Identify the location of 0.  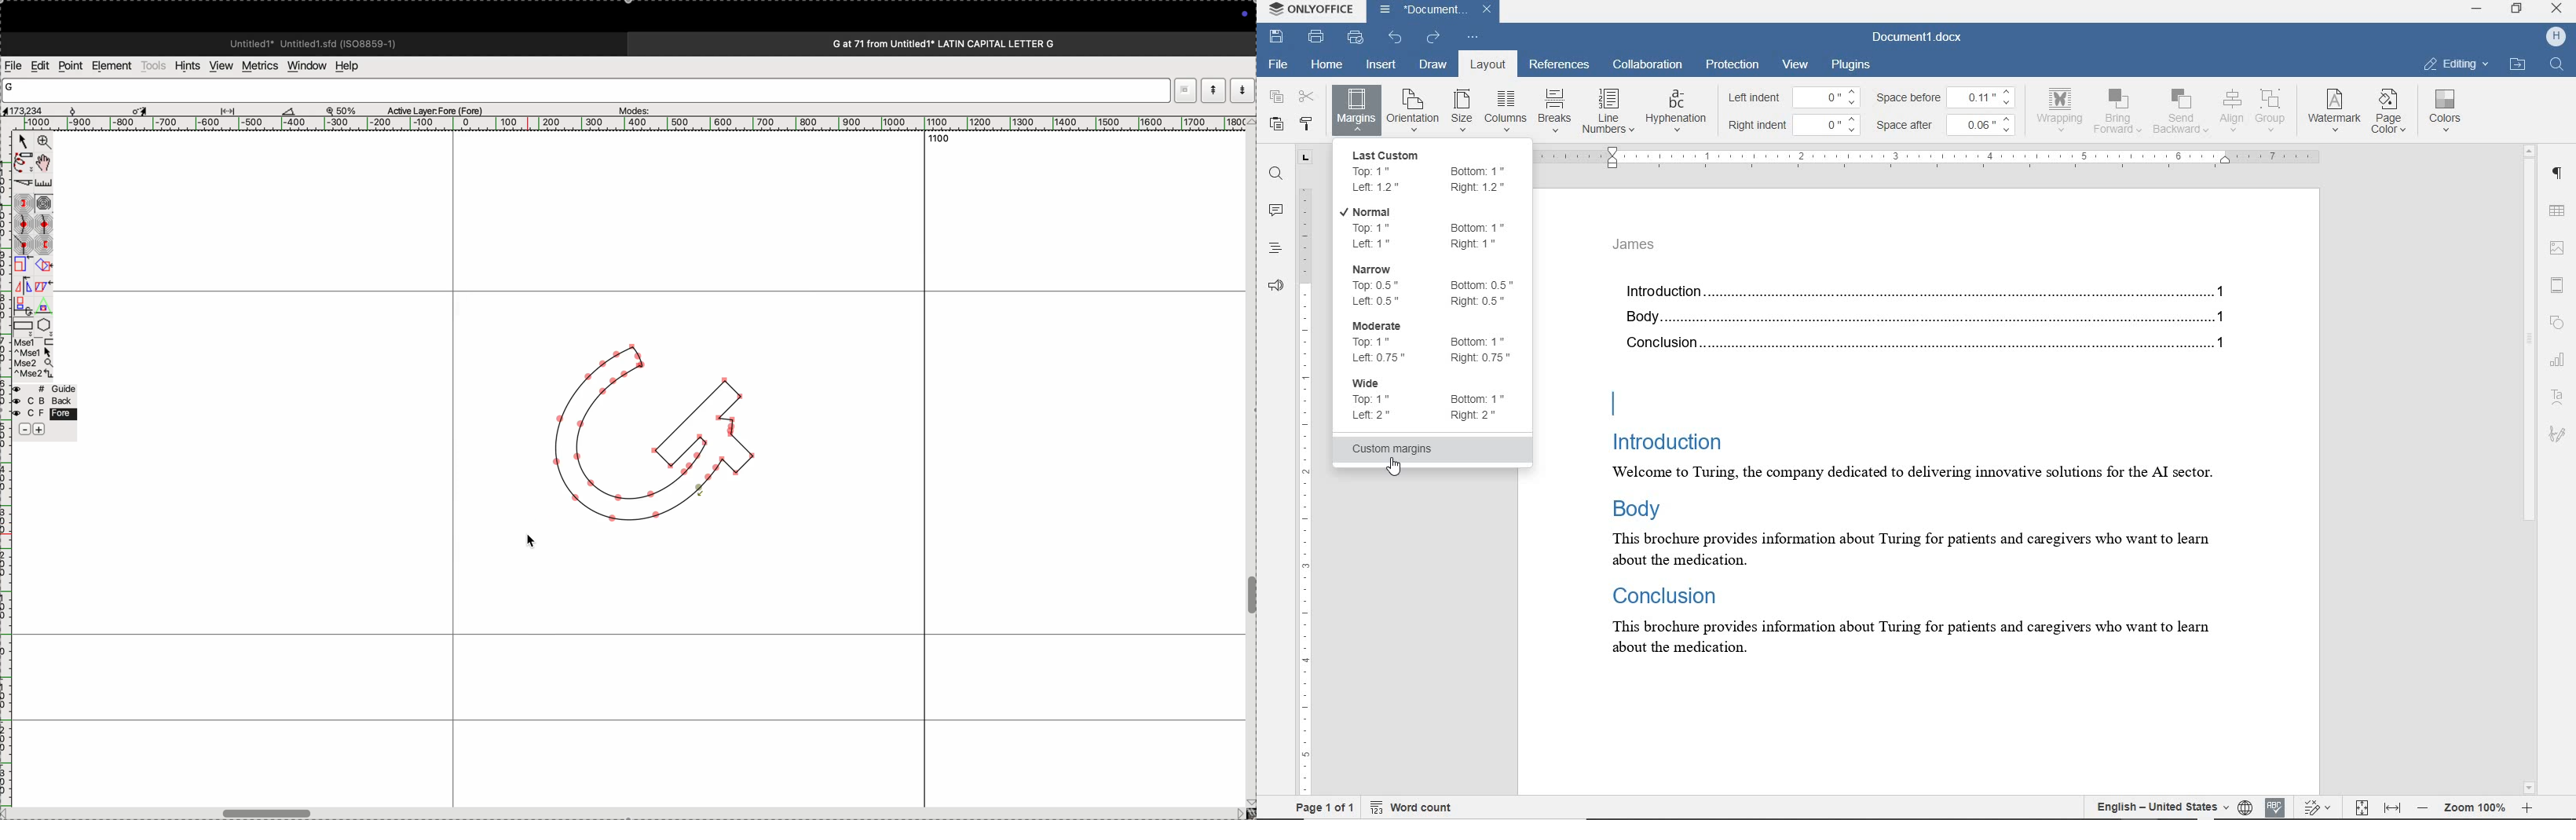
(1830, 123).